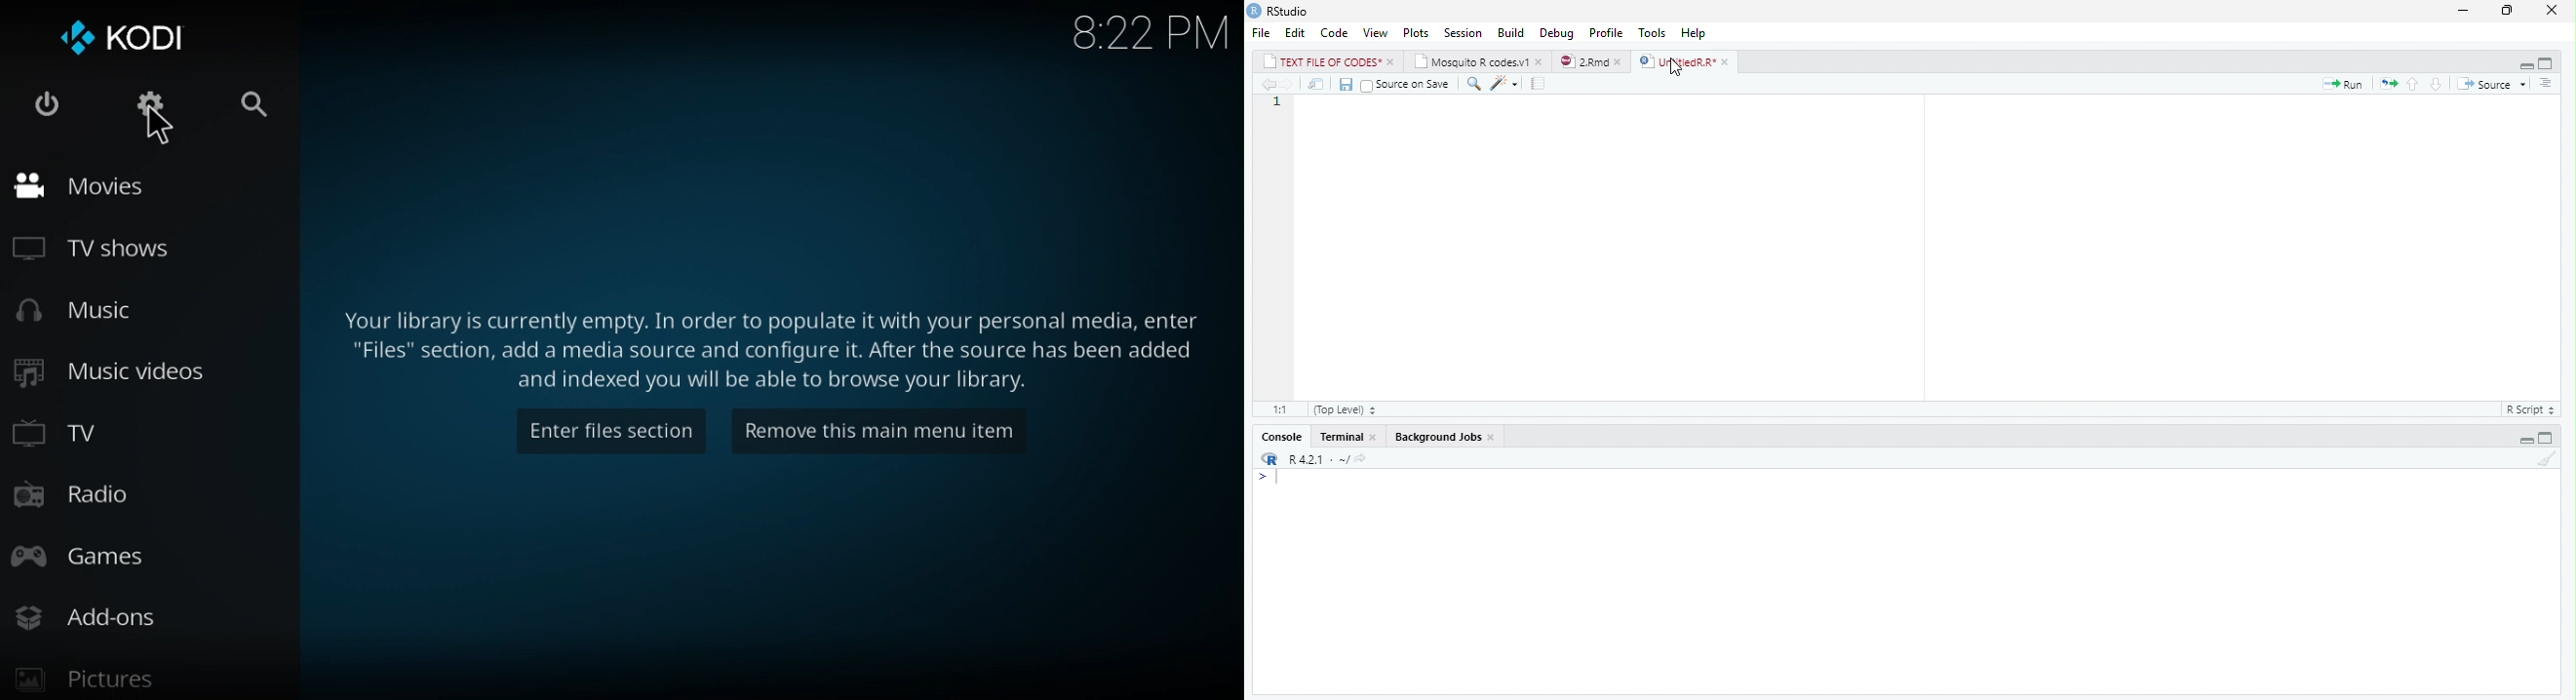 This screenshot has width=2576, height=700. What do you see at coordinates (2524, 438) in the screenshot?
I see `Hide` at bounding box center [2524, 438].